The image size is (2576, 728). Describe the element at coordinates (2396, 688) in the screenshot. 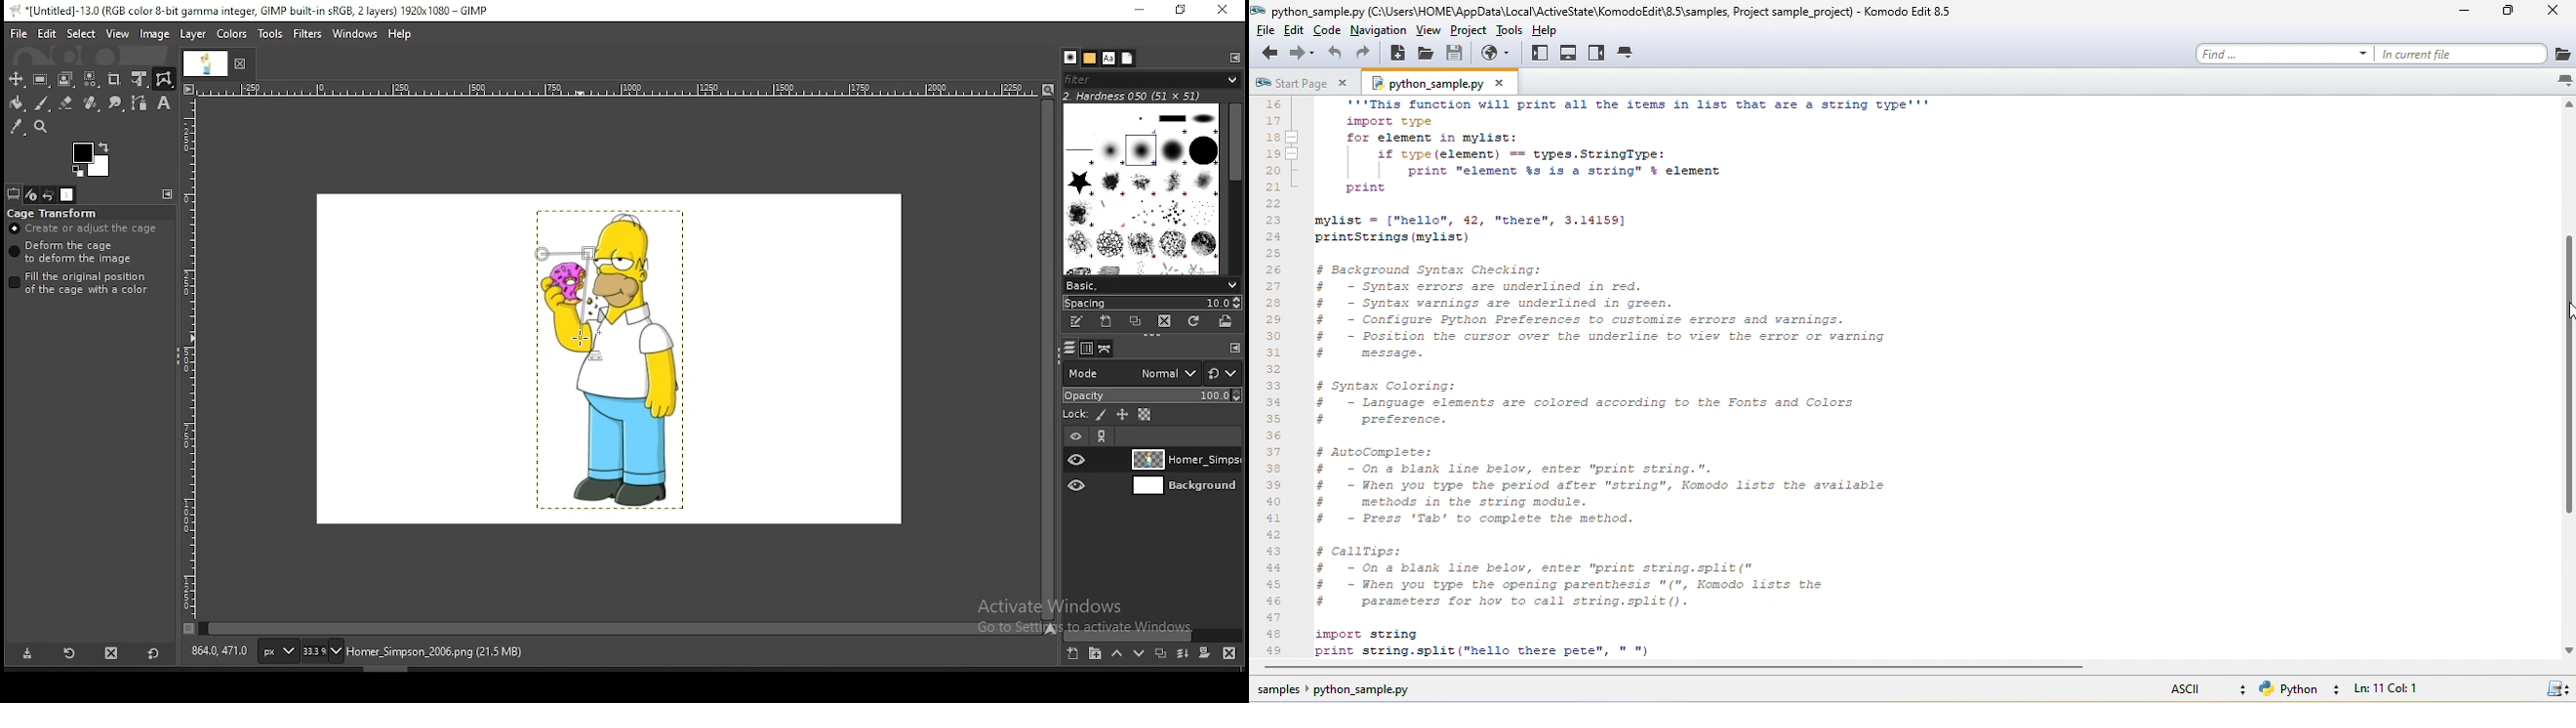

I see `ln 11, col 1` at that location.